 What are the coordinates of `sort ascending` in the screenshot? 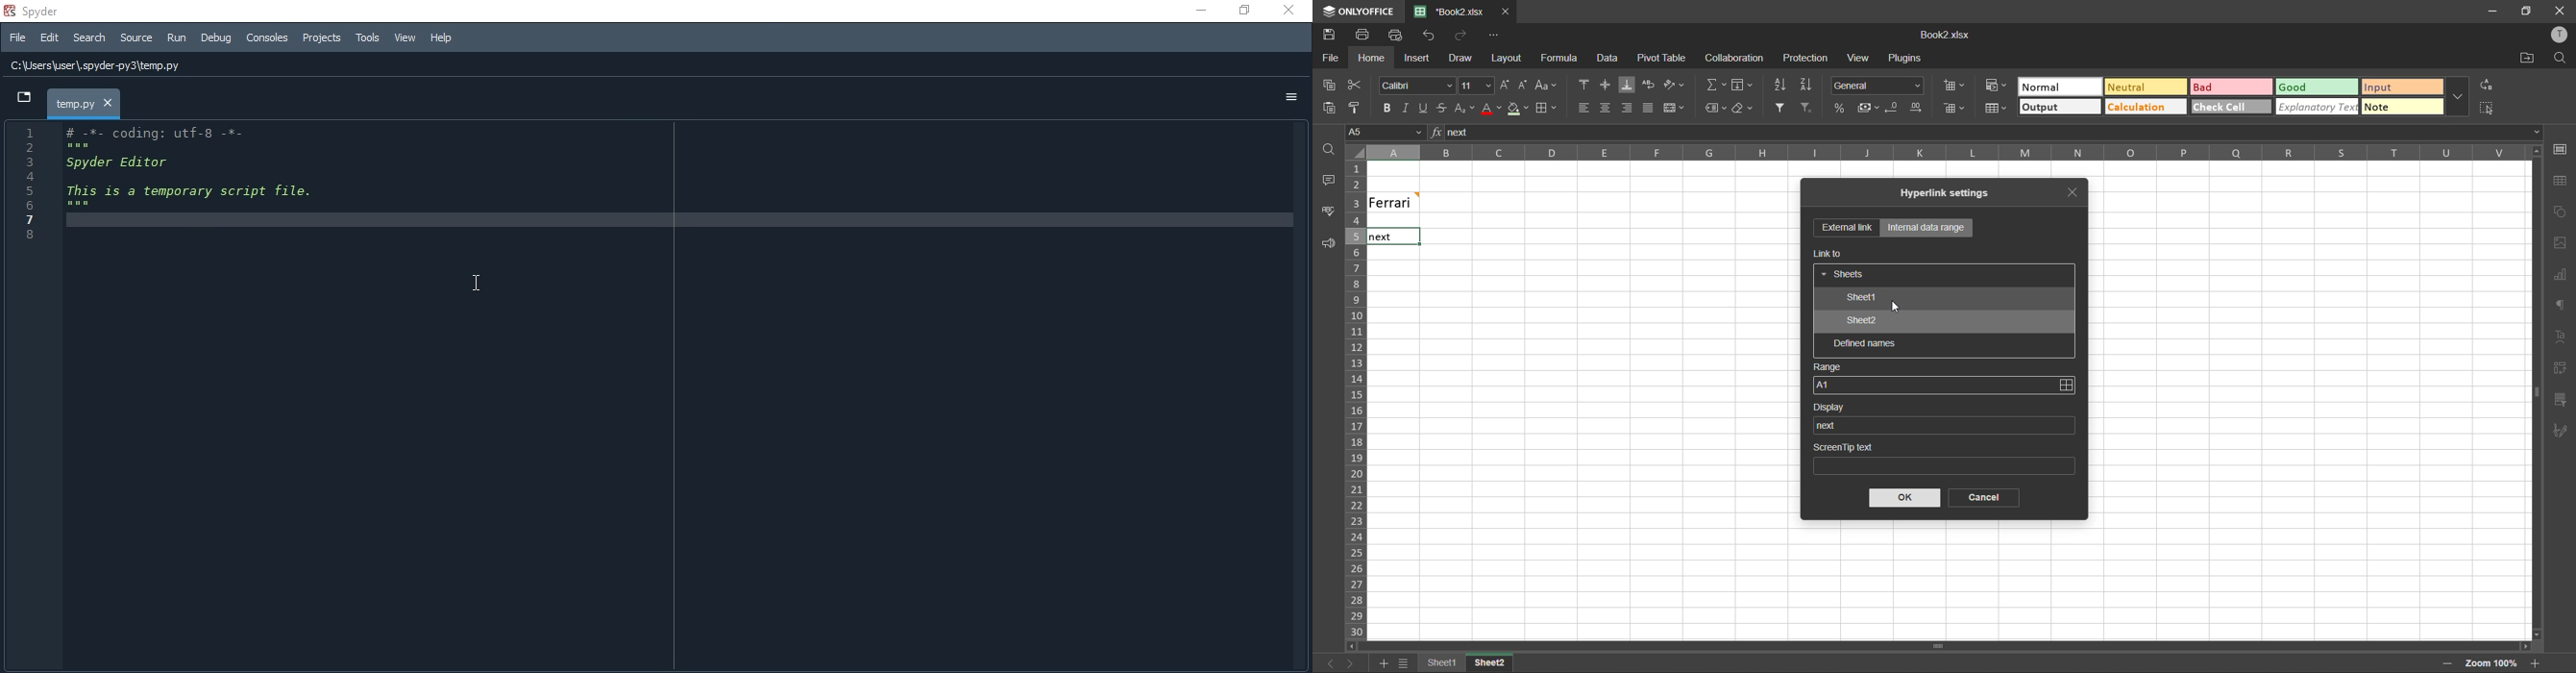 It's located at (1783, 87).